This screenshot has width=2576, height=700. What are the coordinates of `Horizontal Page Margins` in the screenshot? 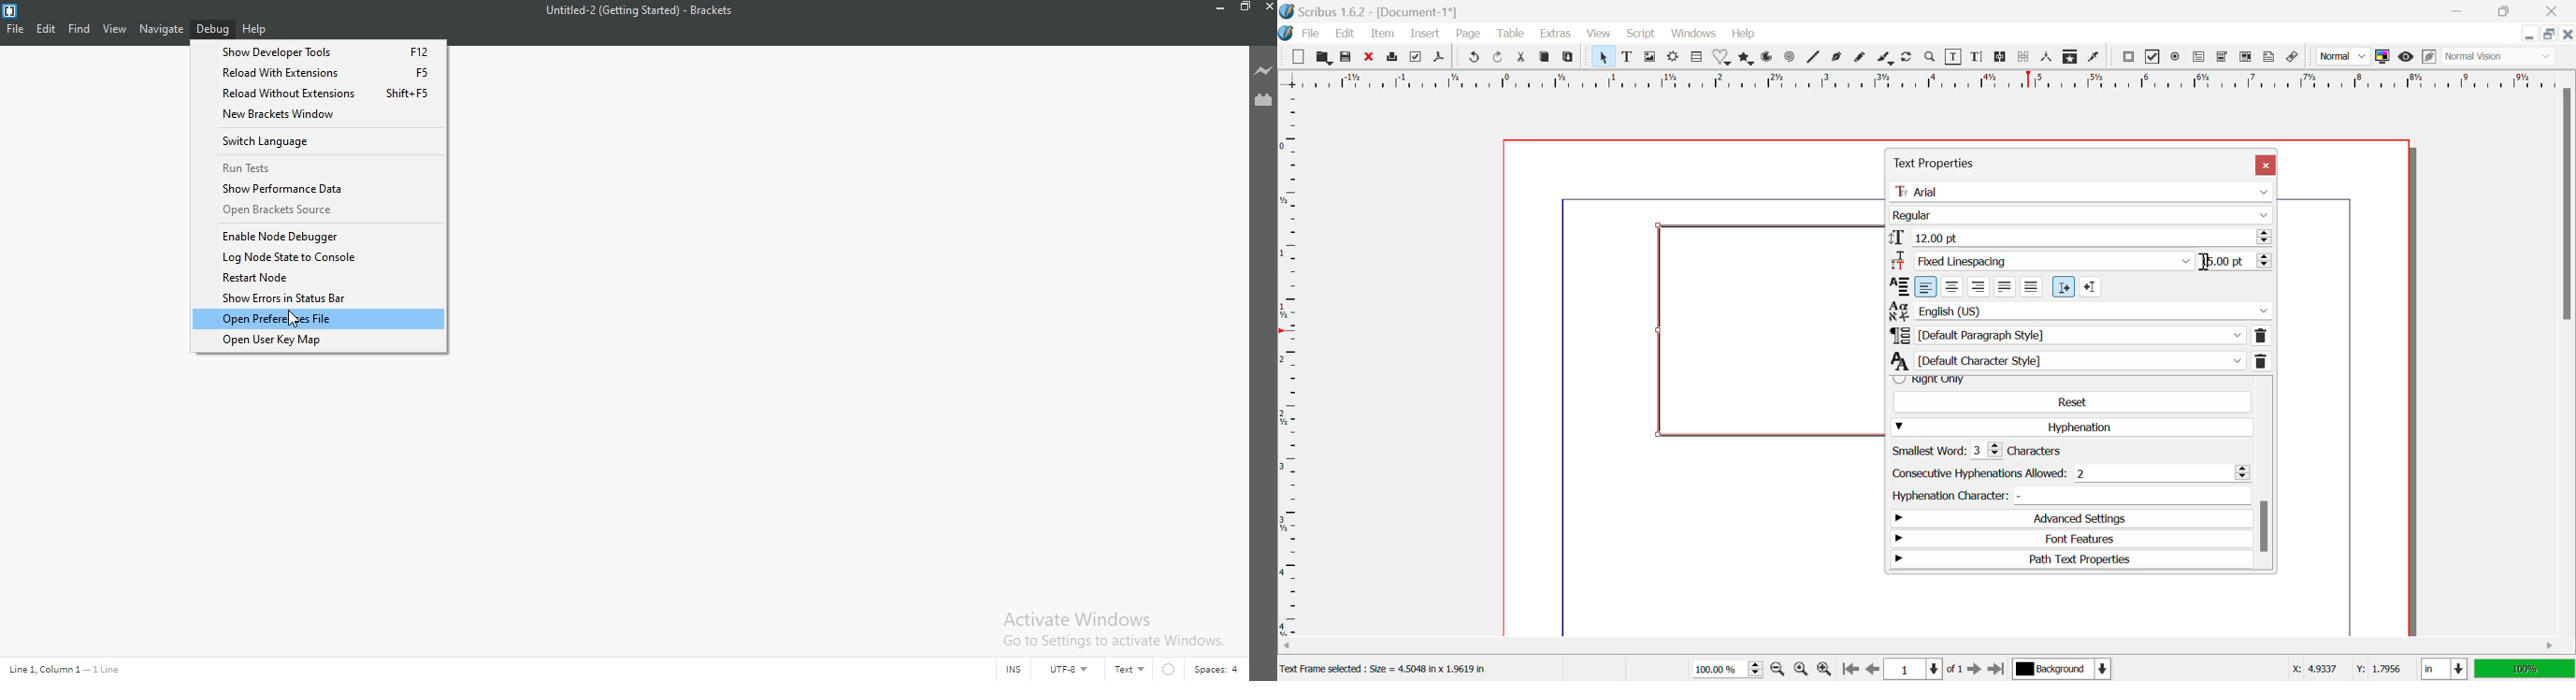 It's located at (1293, 366).